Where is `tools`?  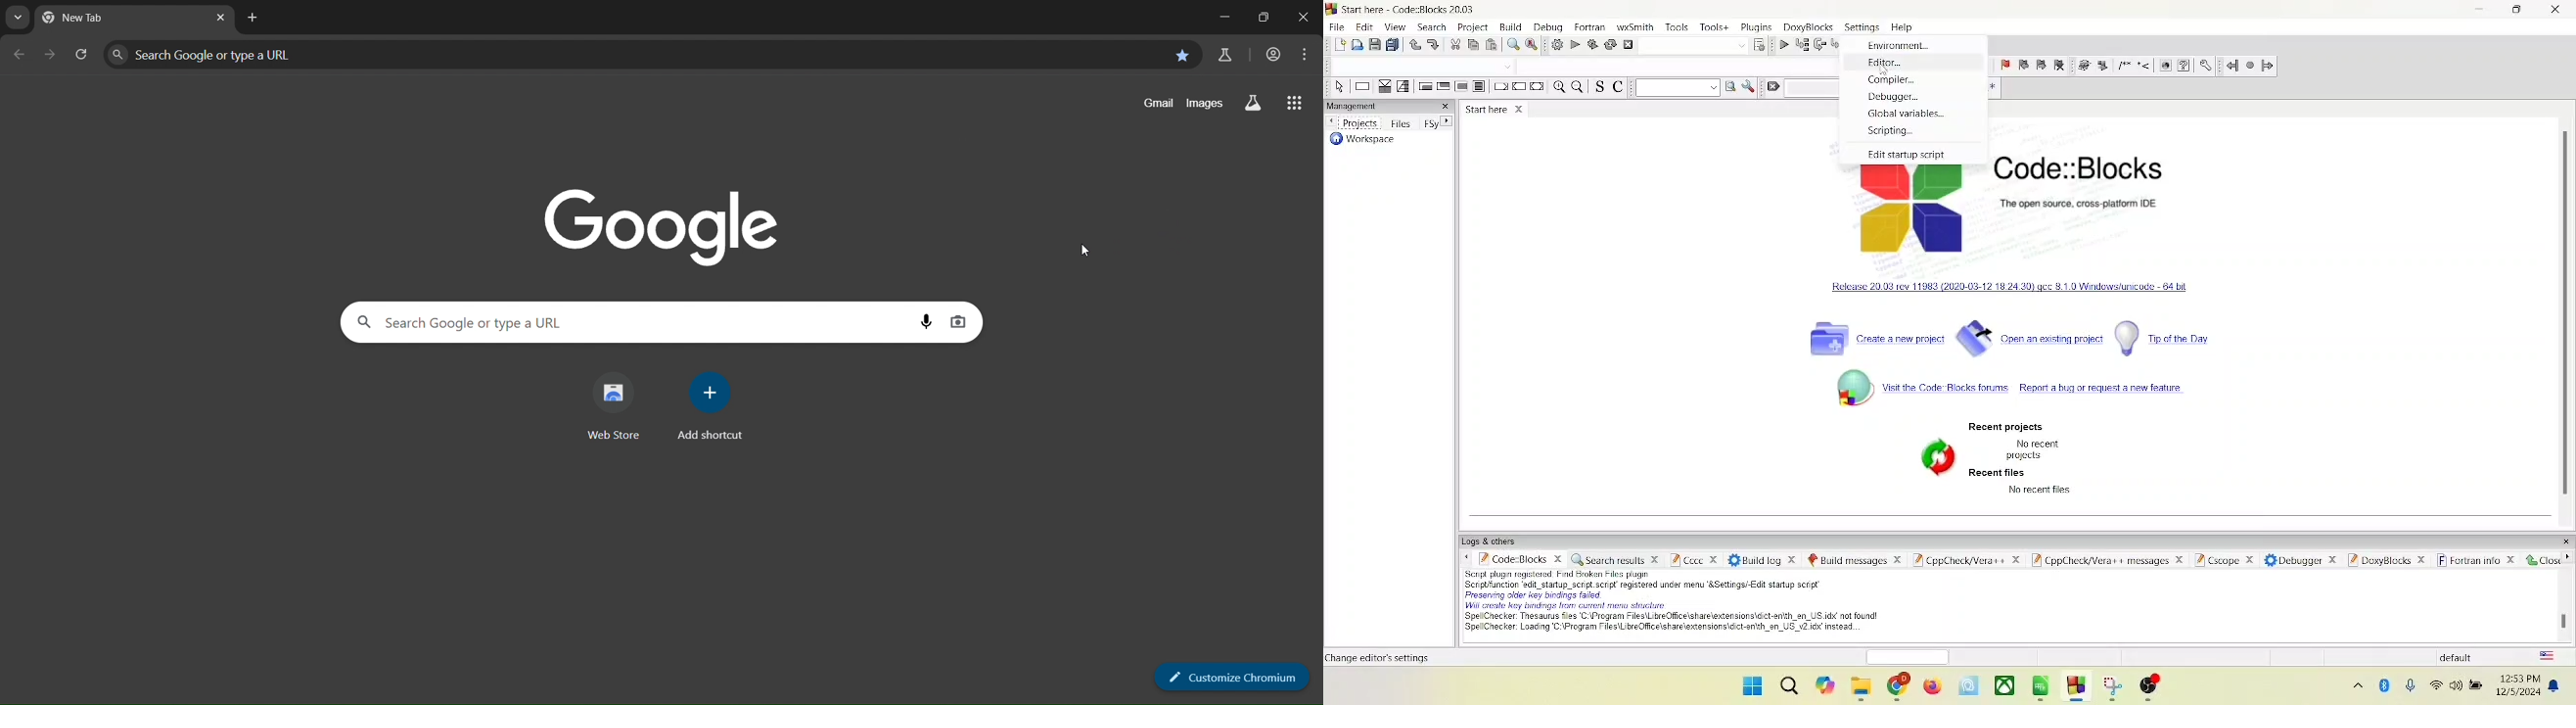 tools is located at coordinates (1679, 26).